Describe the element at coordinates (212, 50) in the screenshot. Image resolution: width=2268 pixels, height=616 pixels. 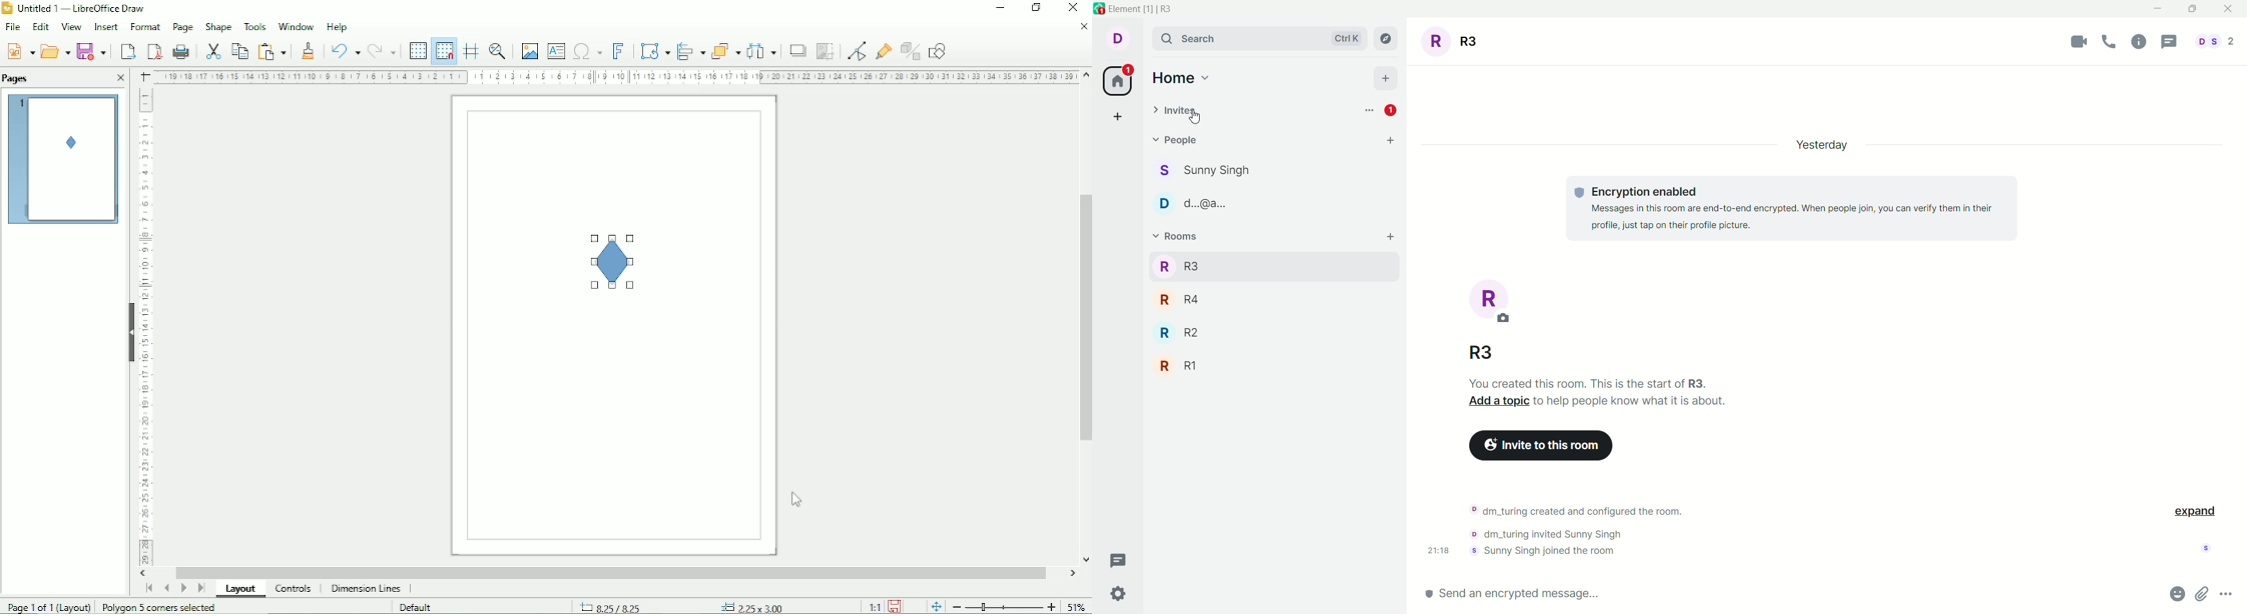
I see `Cut` at that location.